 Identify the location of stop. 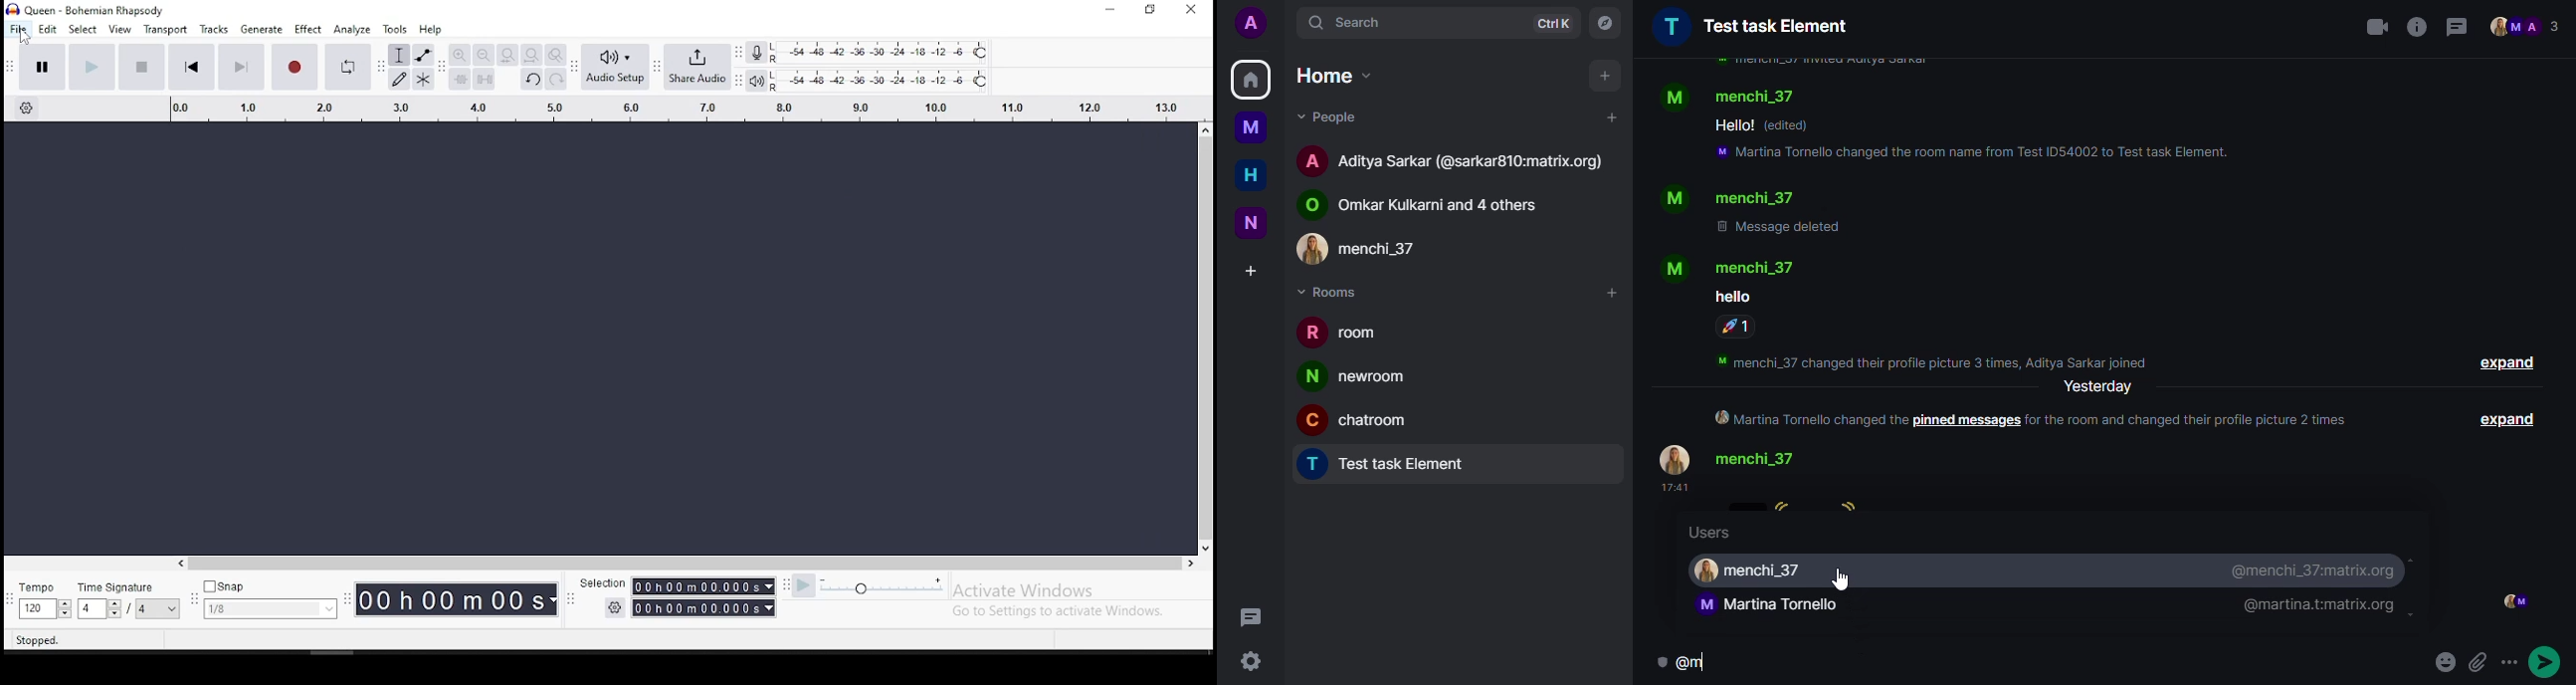
(141, 66).